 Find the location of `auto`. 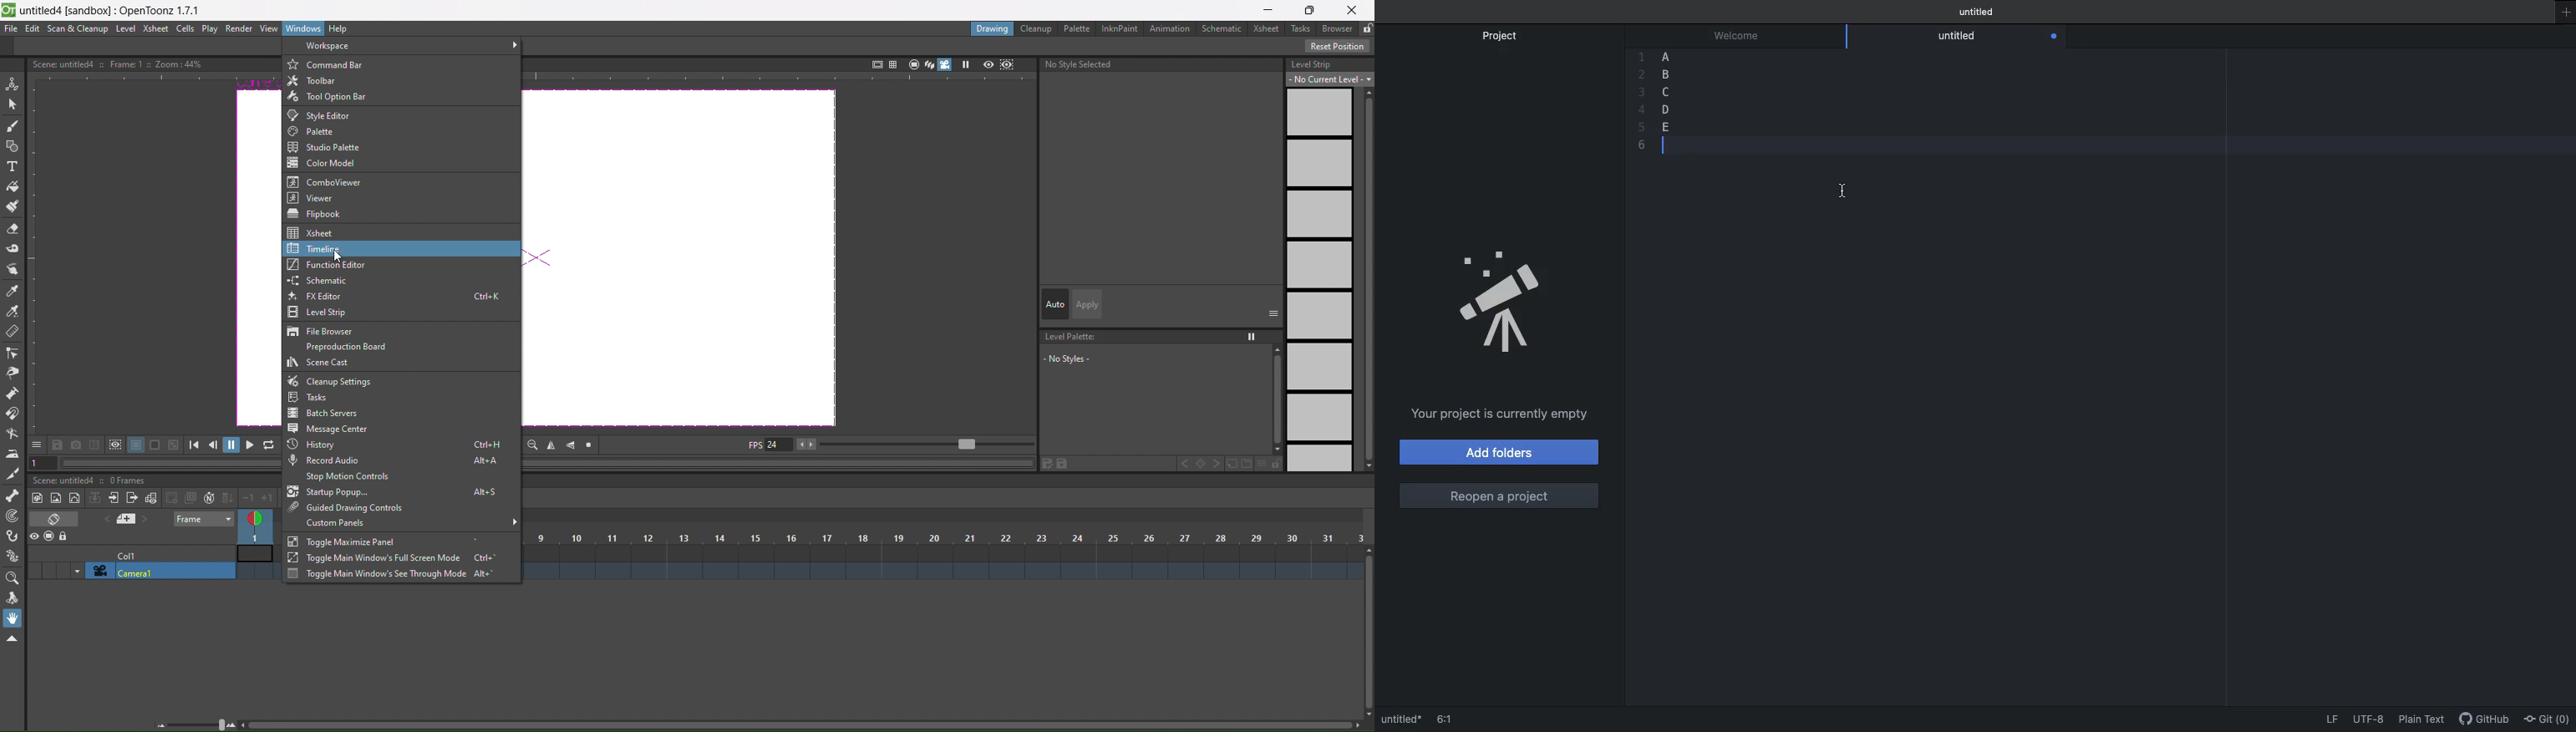

auto is located at coordinates (1056, 305).